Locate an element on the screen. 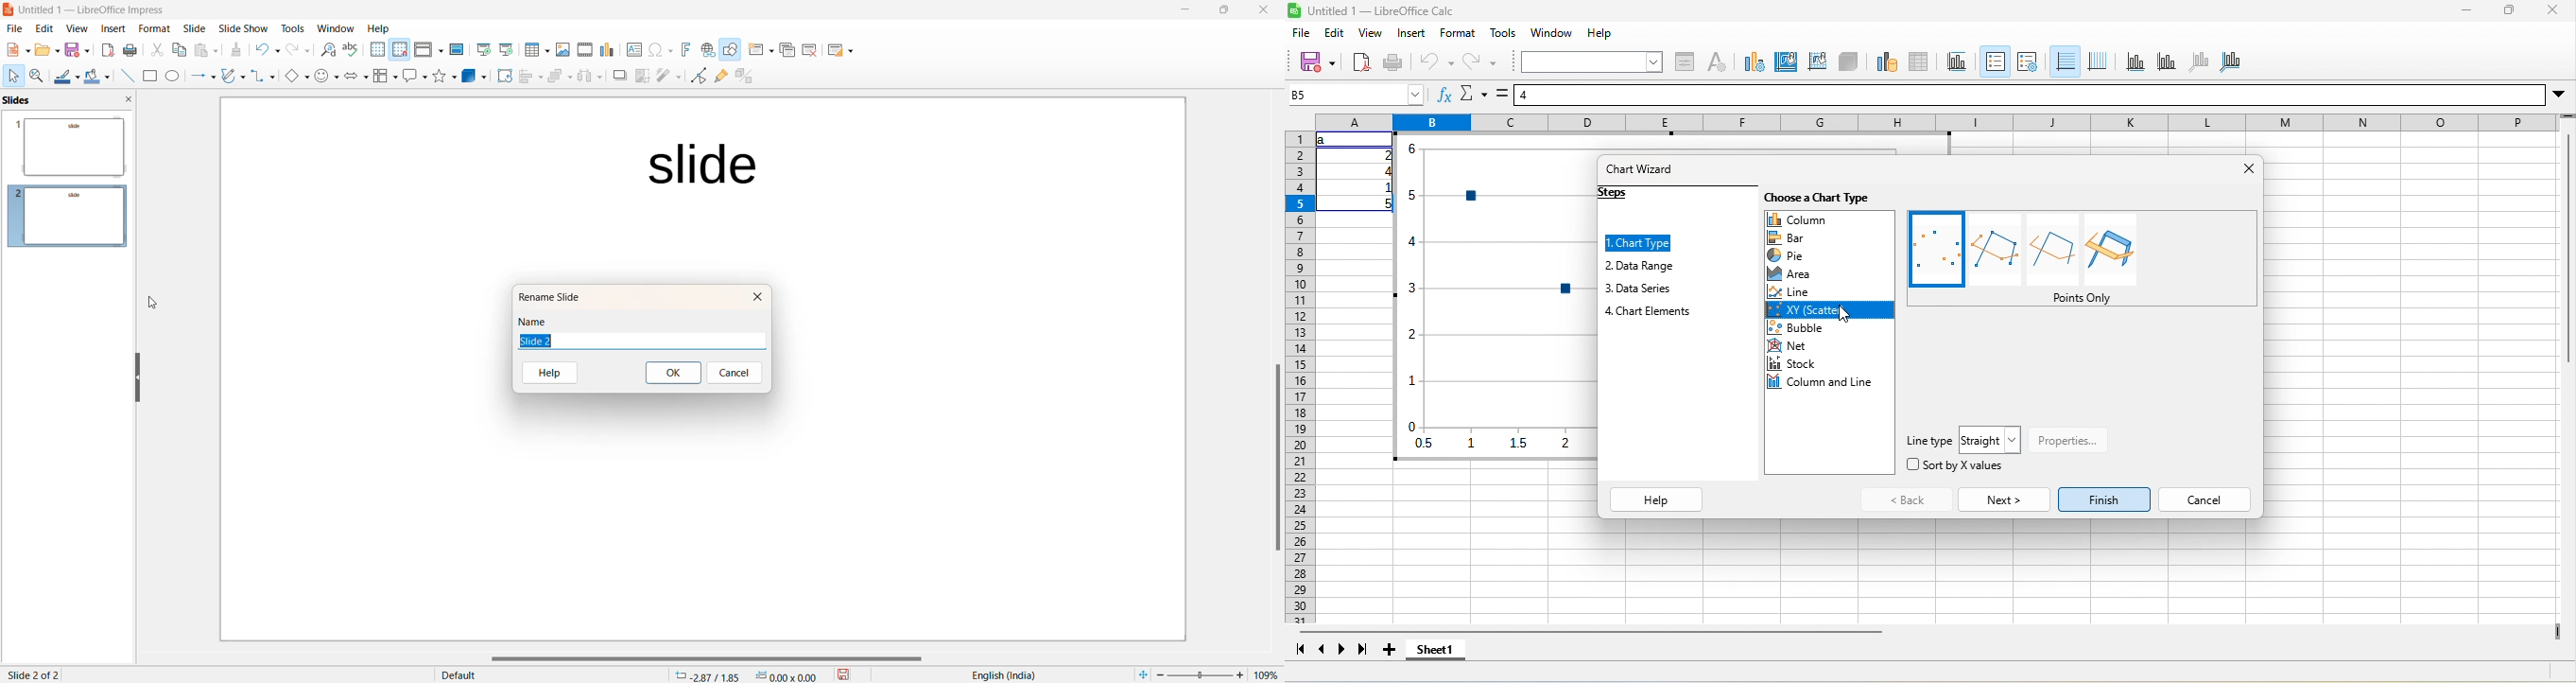 This screenshot has height=700, width=2576. Insert chart is located at coordinates (604, 50).